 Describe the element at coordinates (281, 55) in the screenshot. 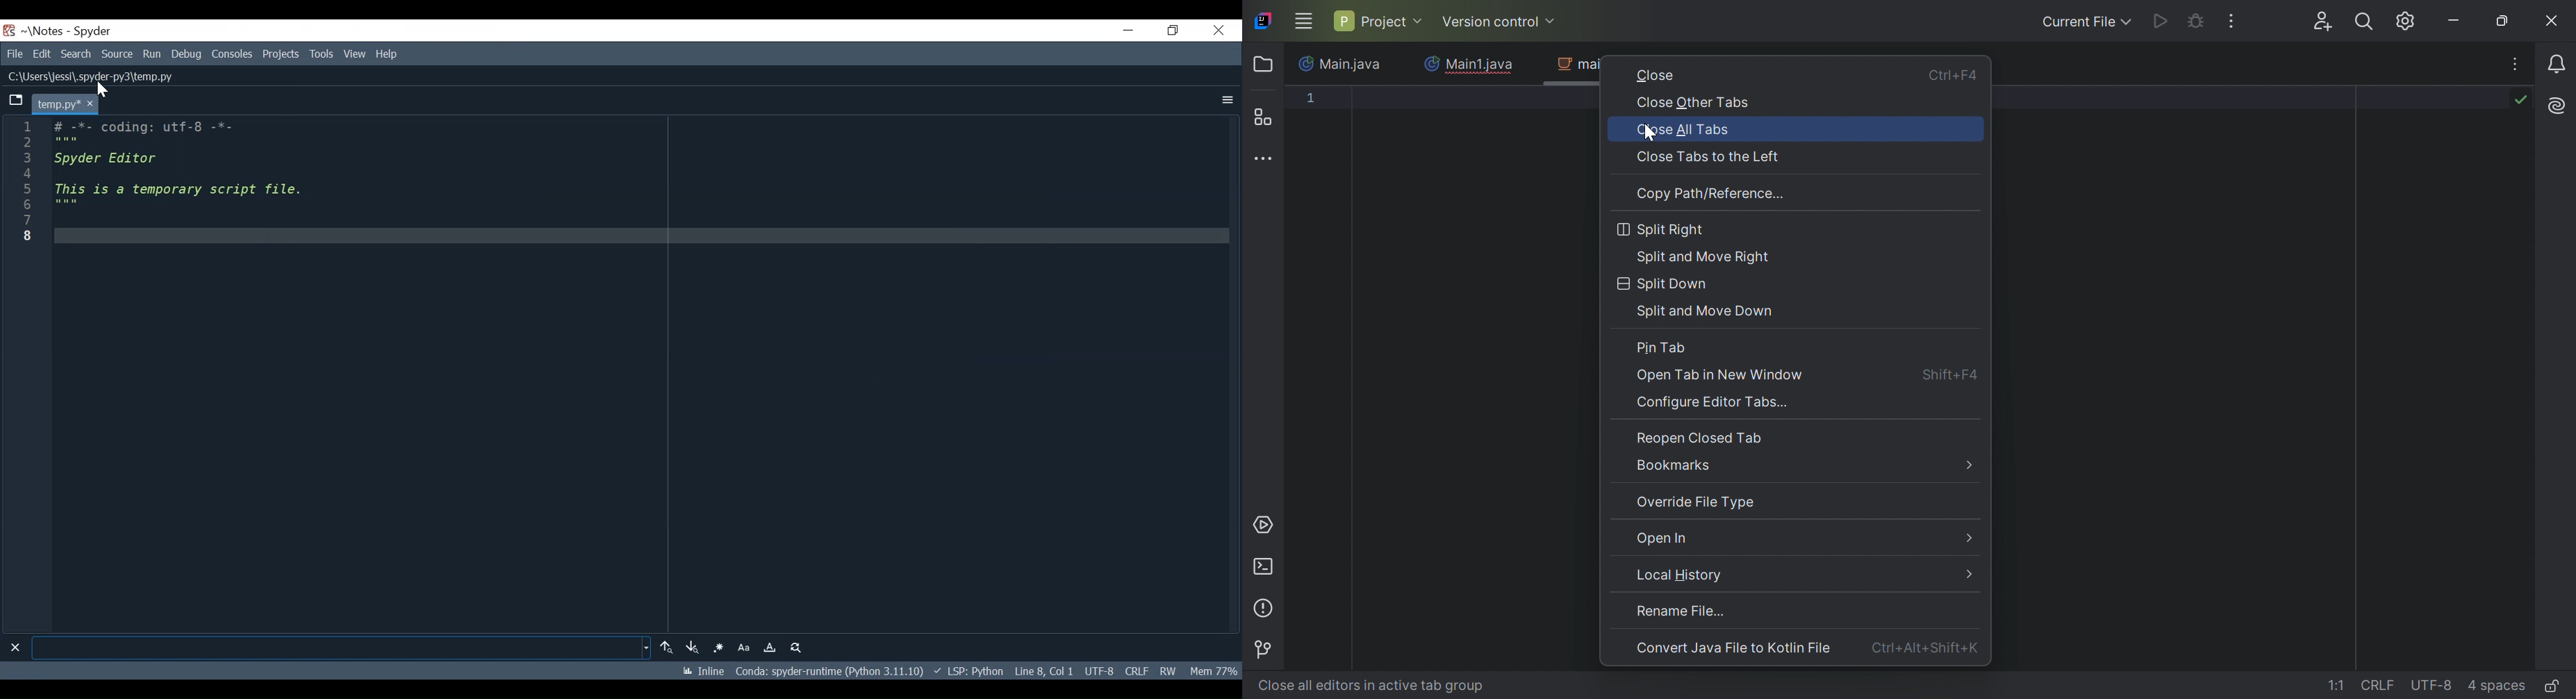

I see `Projects` at that location.